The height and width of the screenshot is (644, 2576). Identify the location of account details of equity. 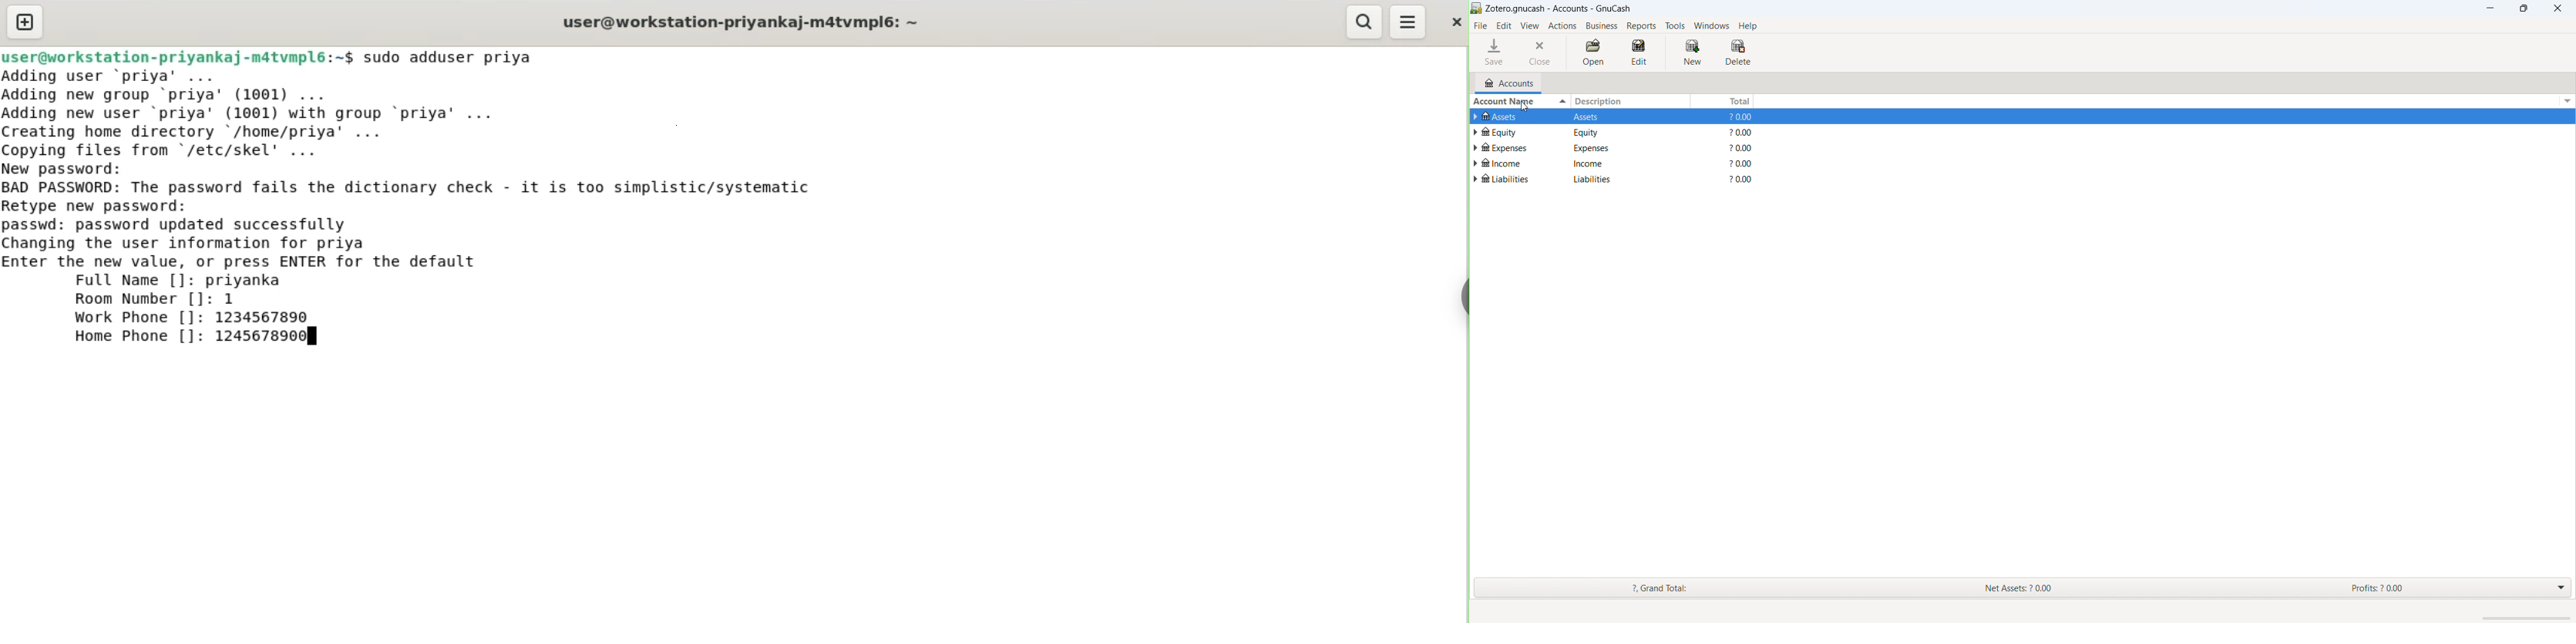
(1625, 133).